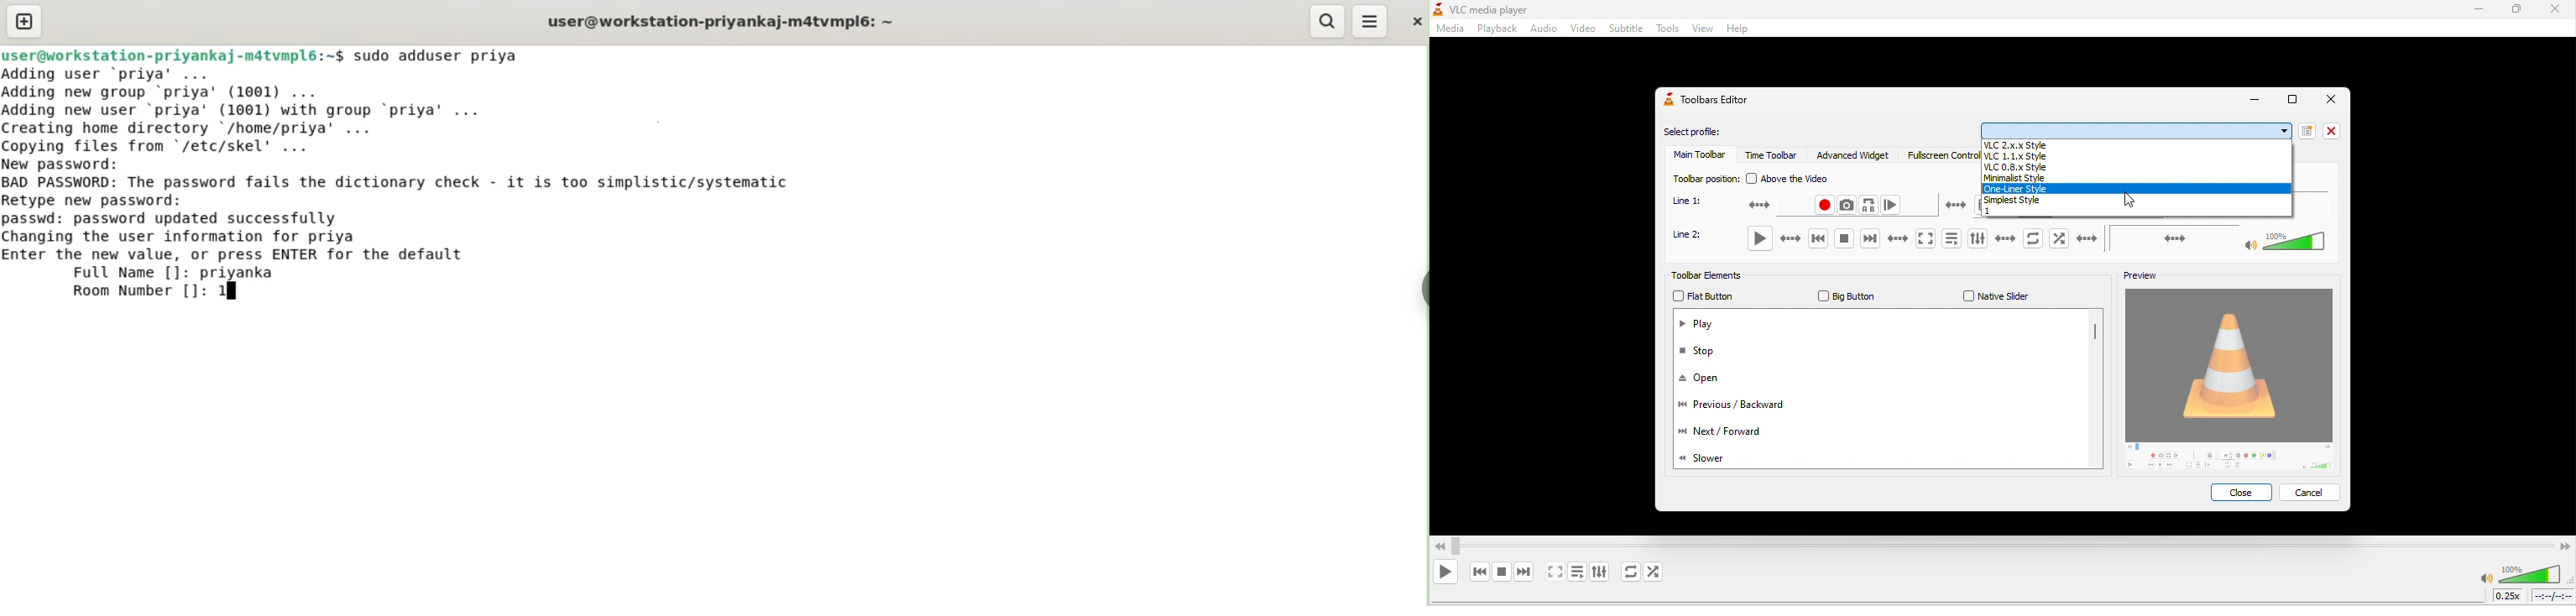  What do you see at coordinates (1659, 573) in the screenshot?
I see `random` at bounding box center [1659, 573].